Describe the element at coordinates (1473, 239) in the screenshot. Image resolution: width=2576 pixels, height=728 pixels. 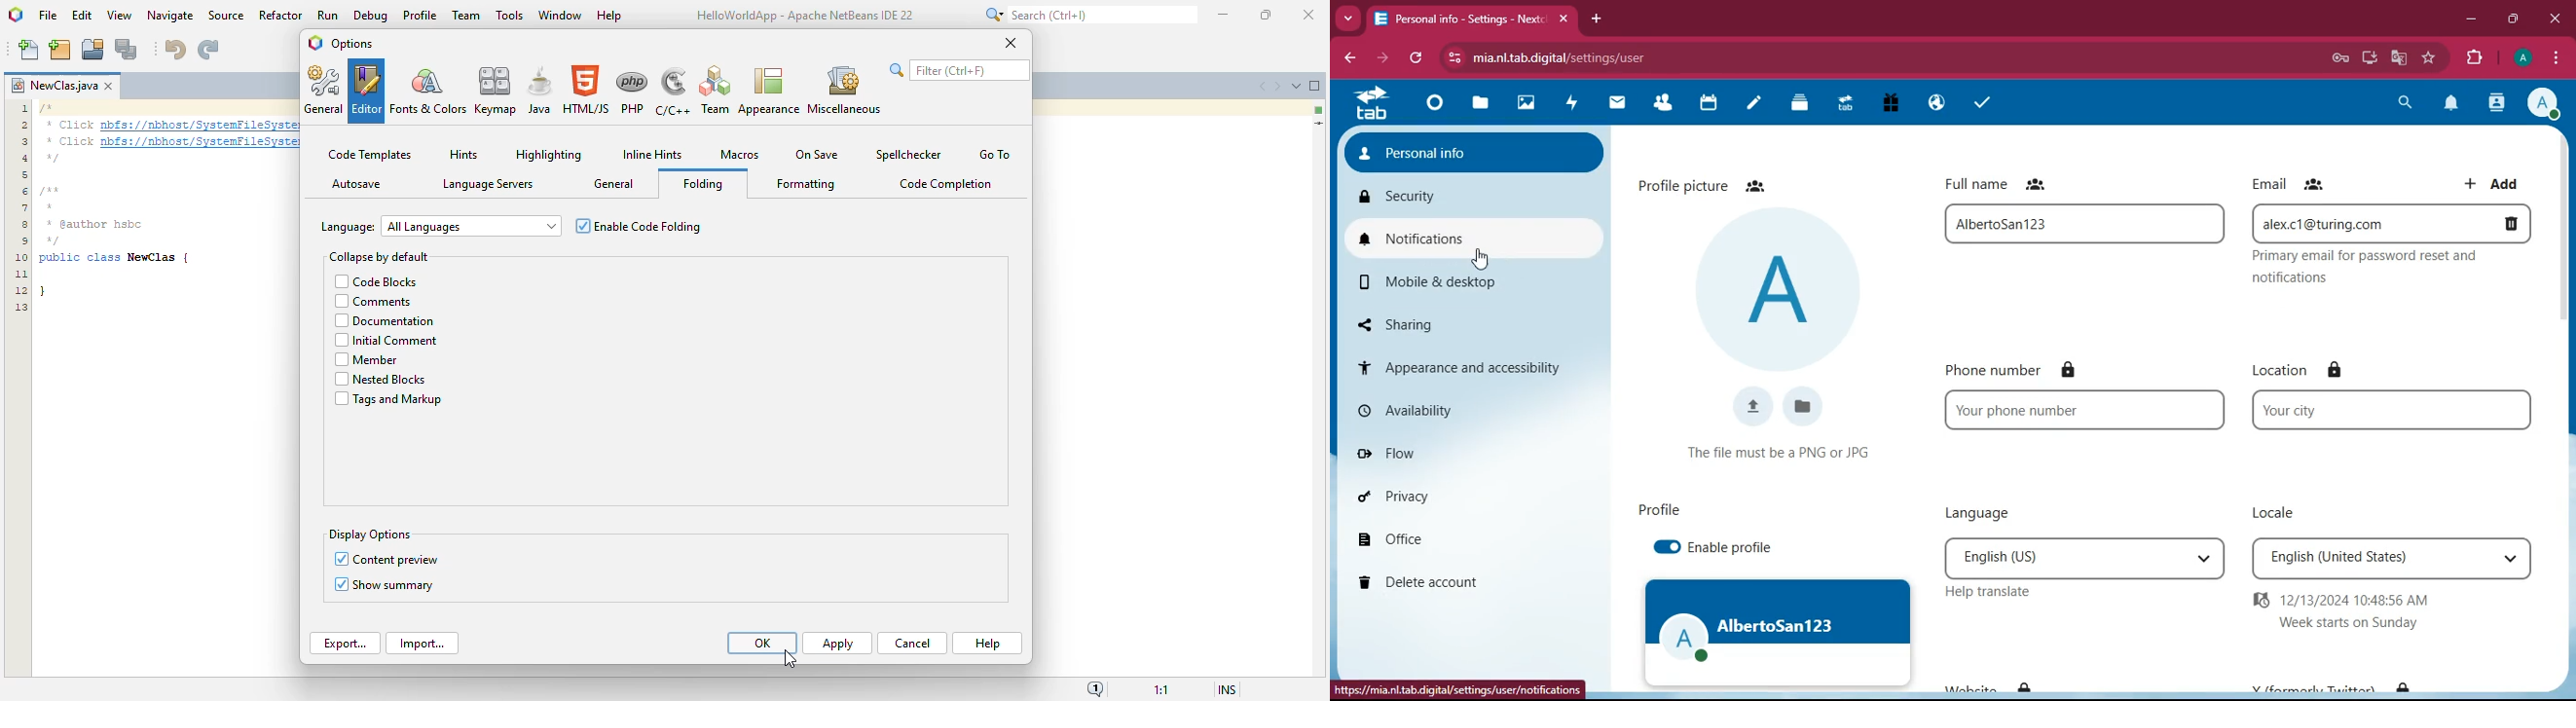
I see `notifications` at that location.